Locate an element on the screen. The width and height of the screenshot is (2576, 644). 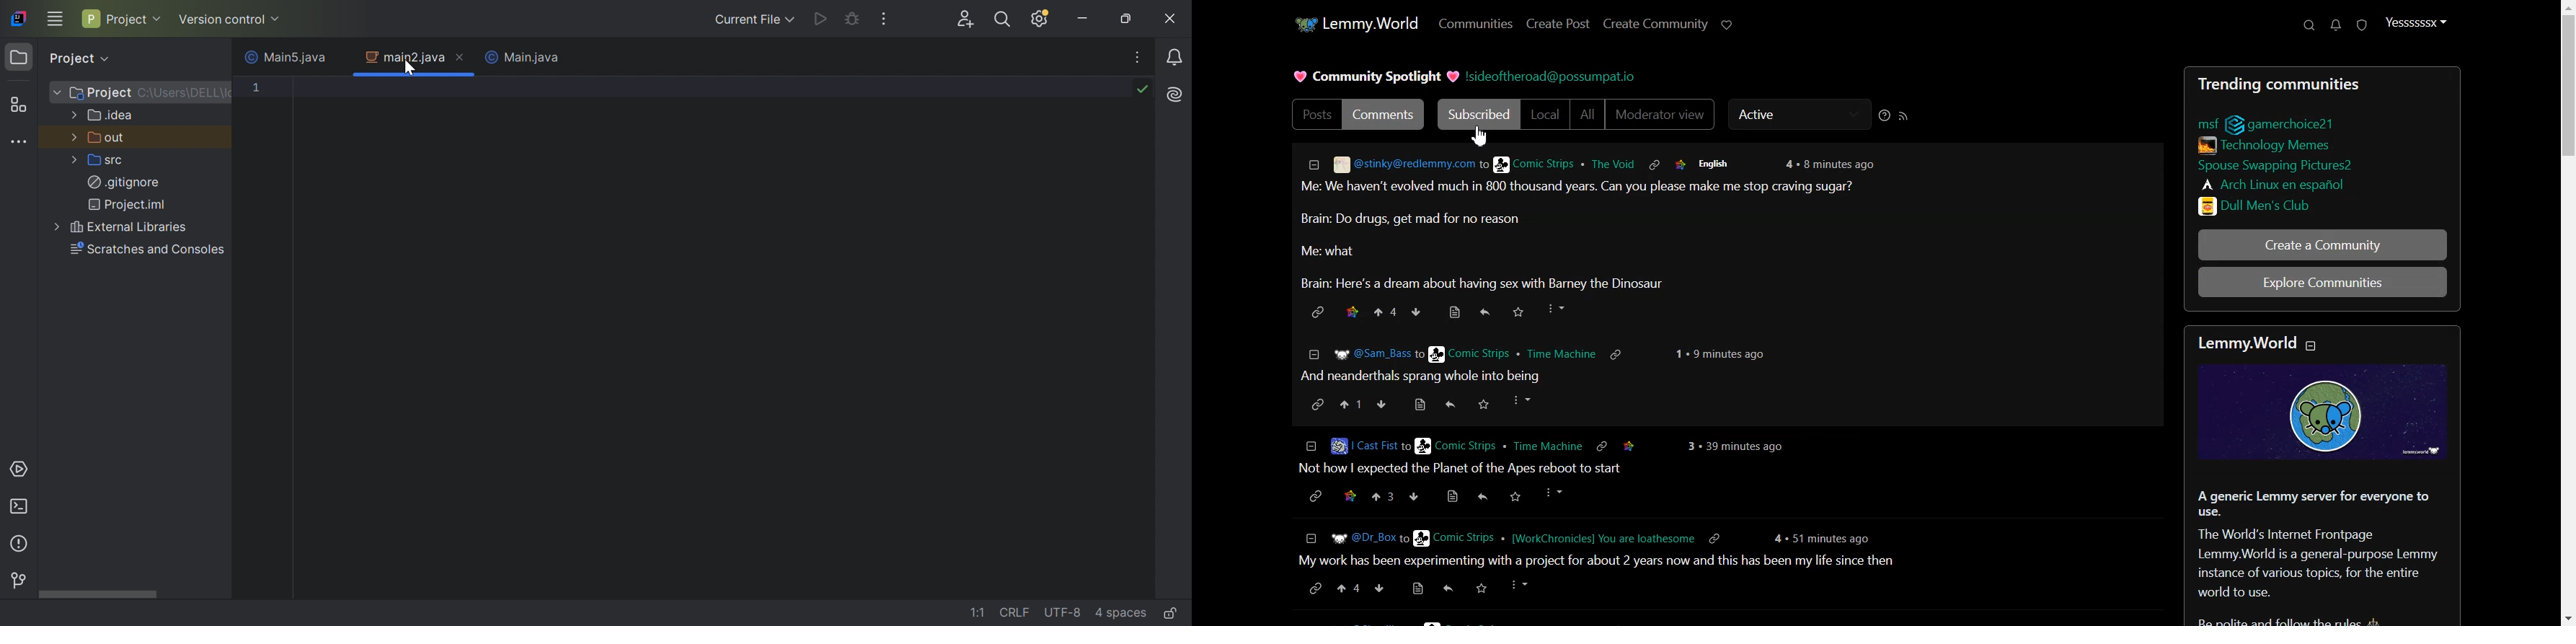
upvote is located at coordinates (1381, 495).